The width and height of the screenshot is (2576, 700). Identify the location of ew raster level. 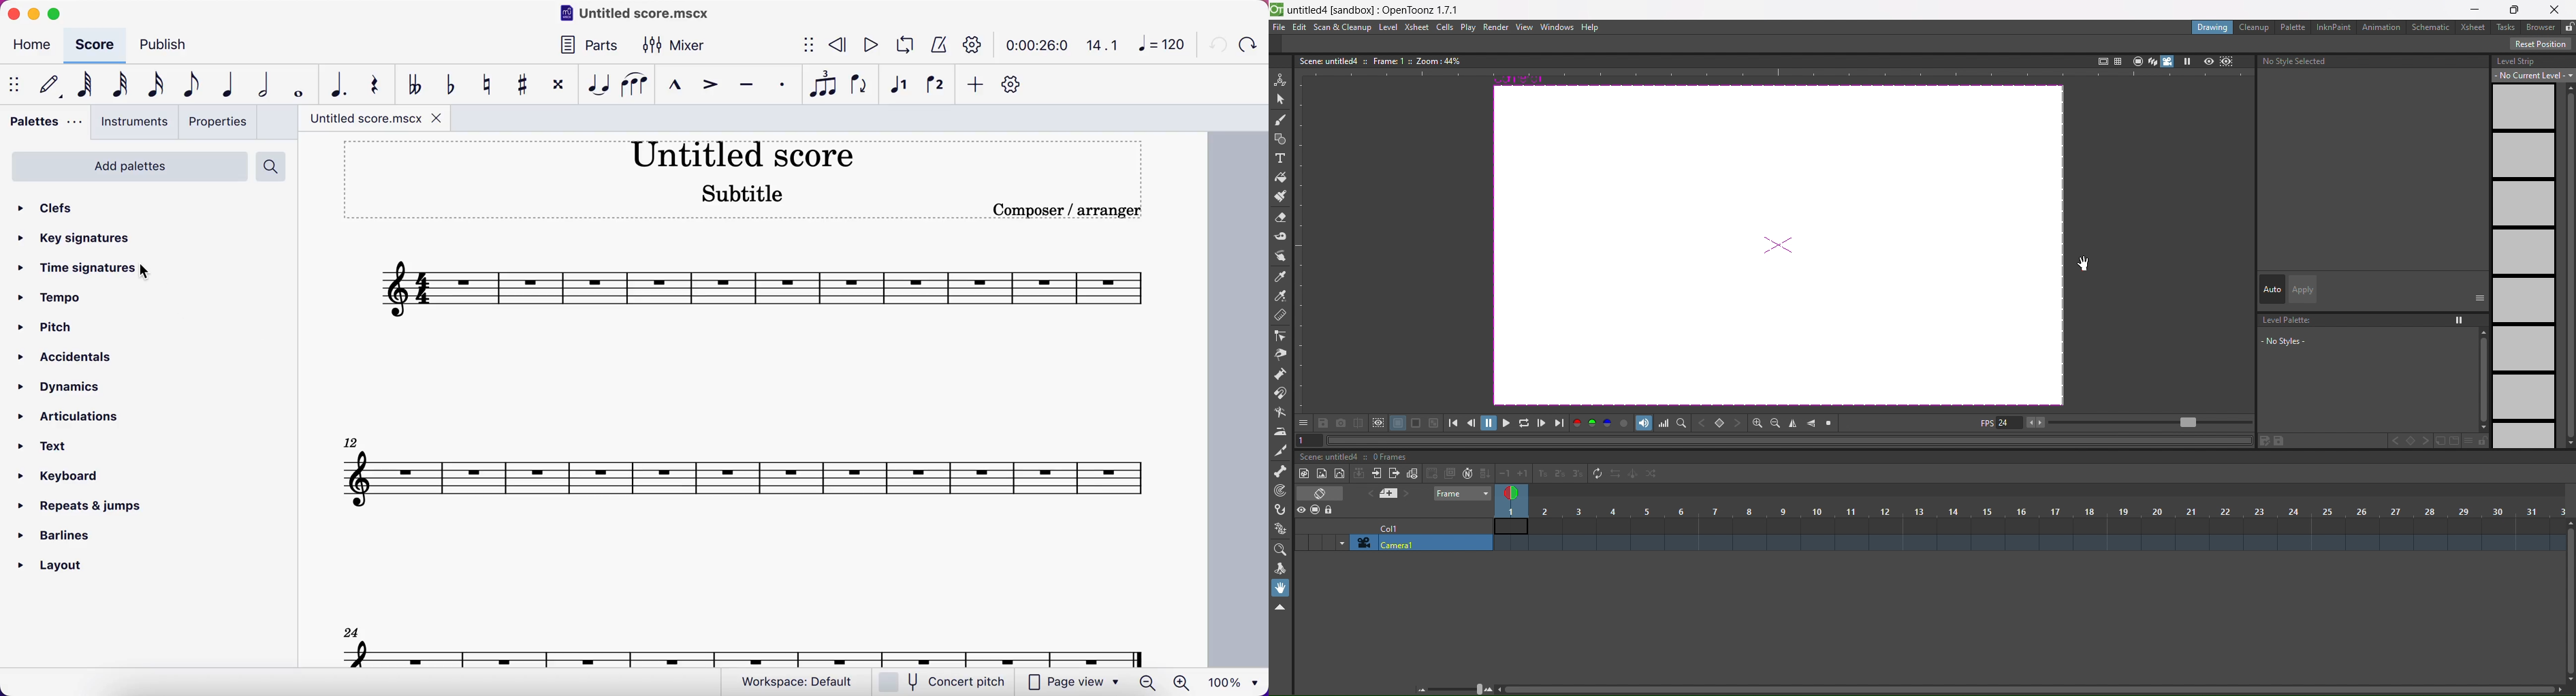
(1320, 474).